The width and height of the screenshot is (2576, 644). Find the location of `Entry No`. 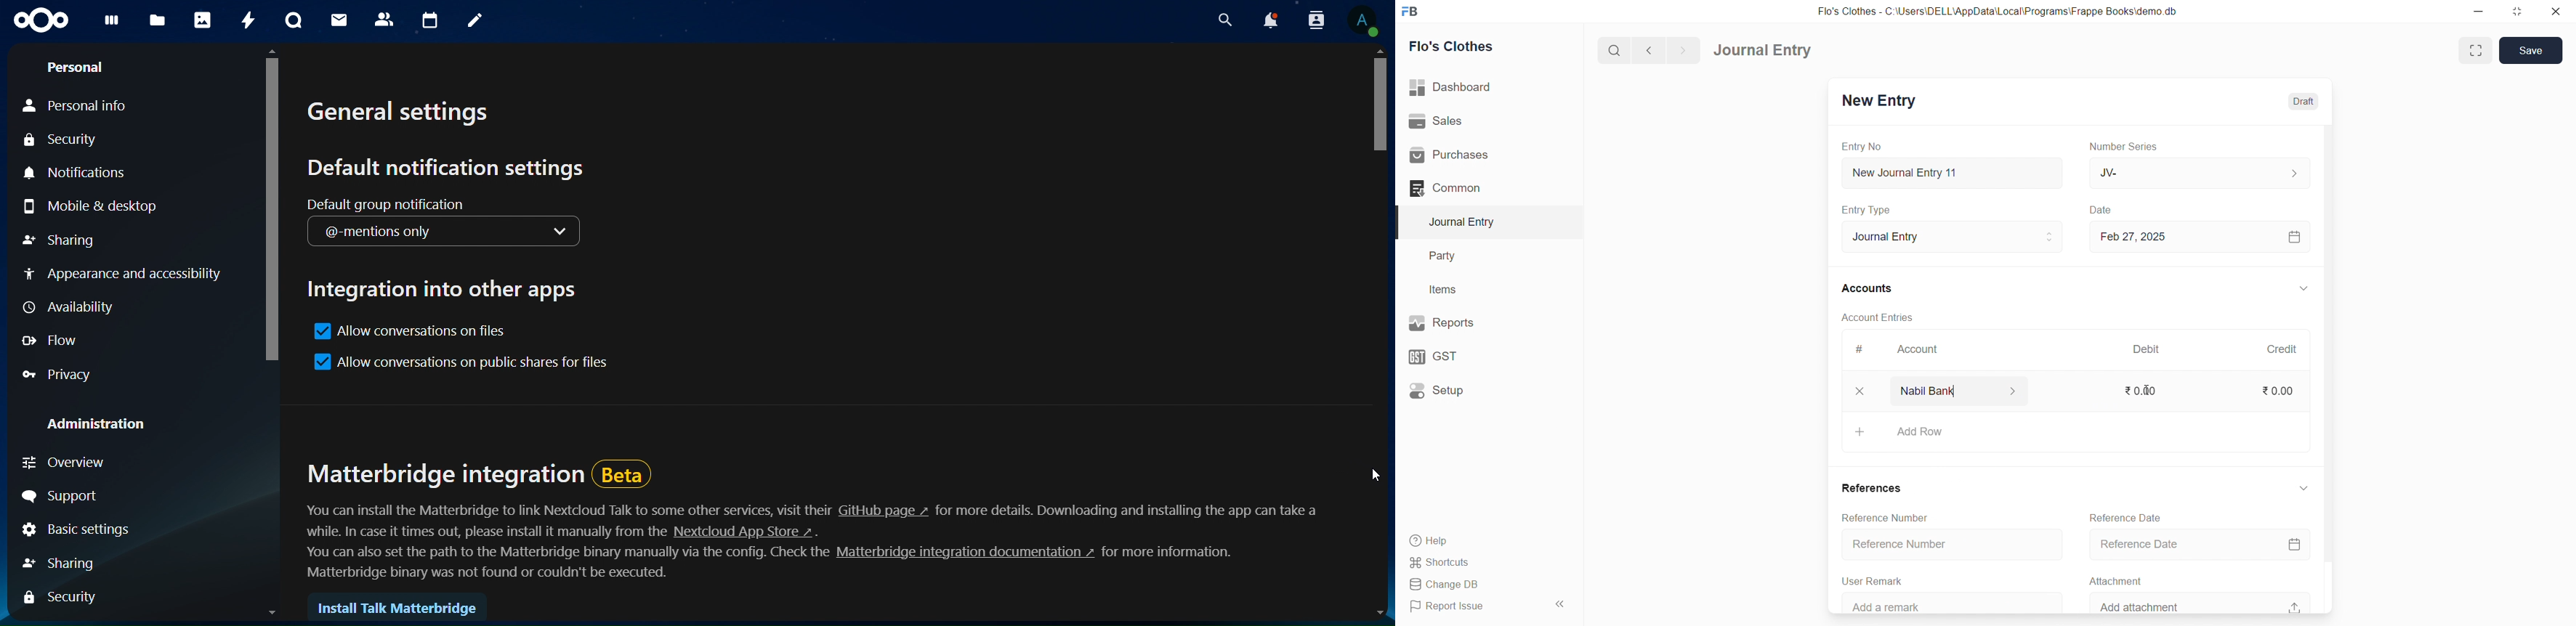

Entry No is located at coordinates (1862, 147).